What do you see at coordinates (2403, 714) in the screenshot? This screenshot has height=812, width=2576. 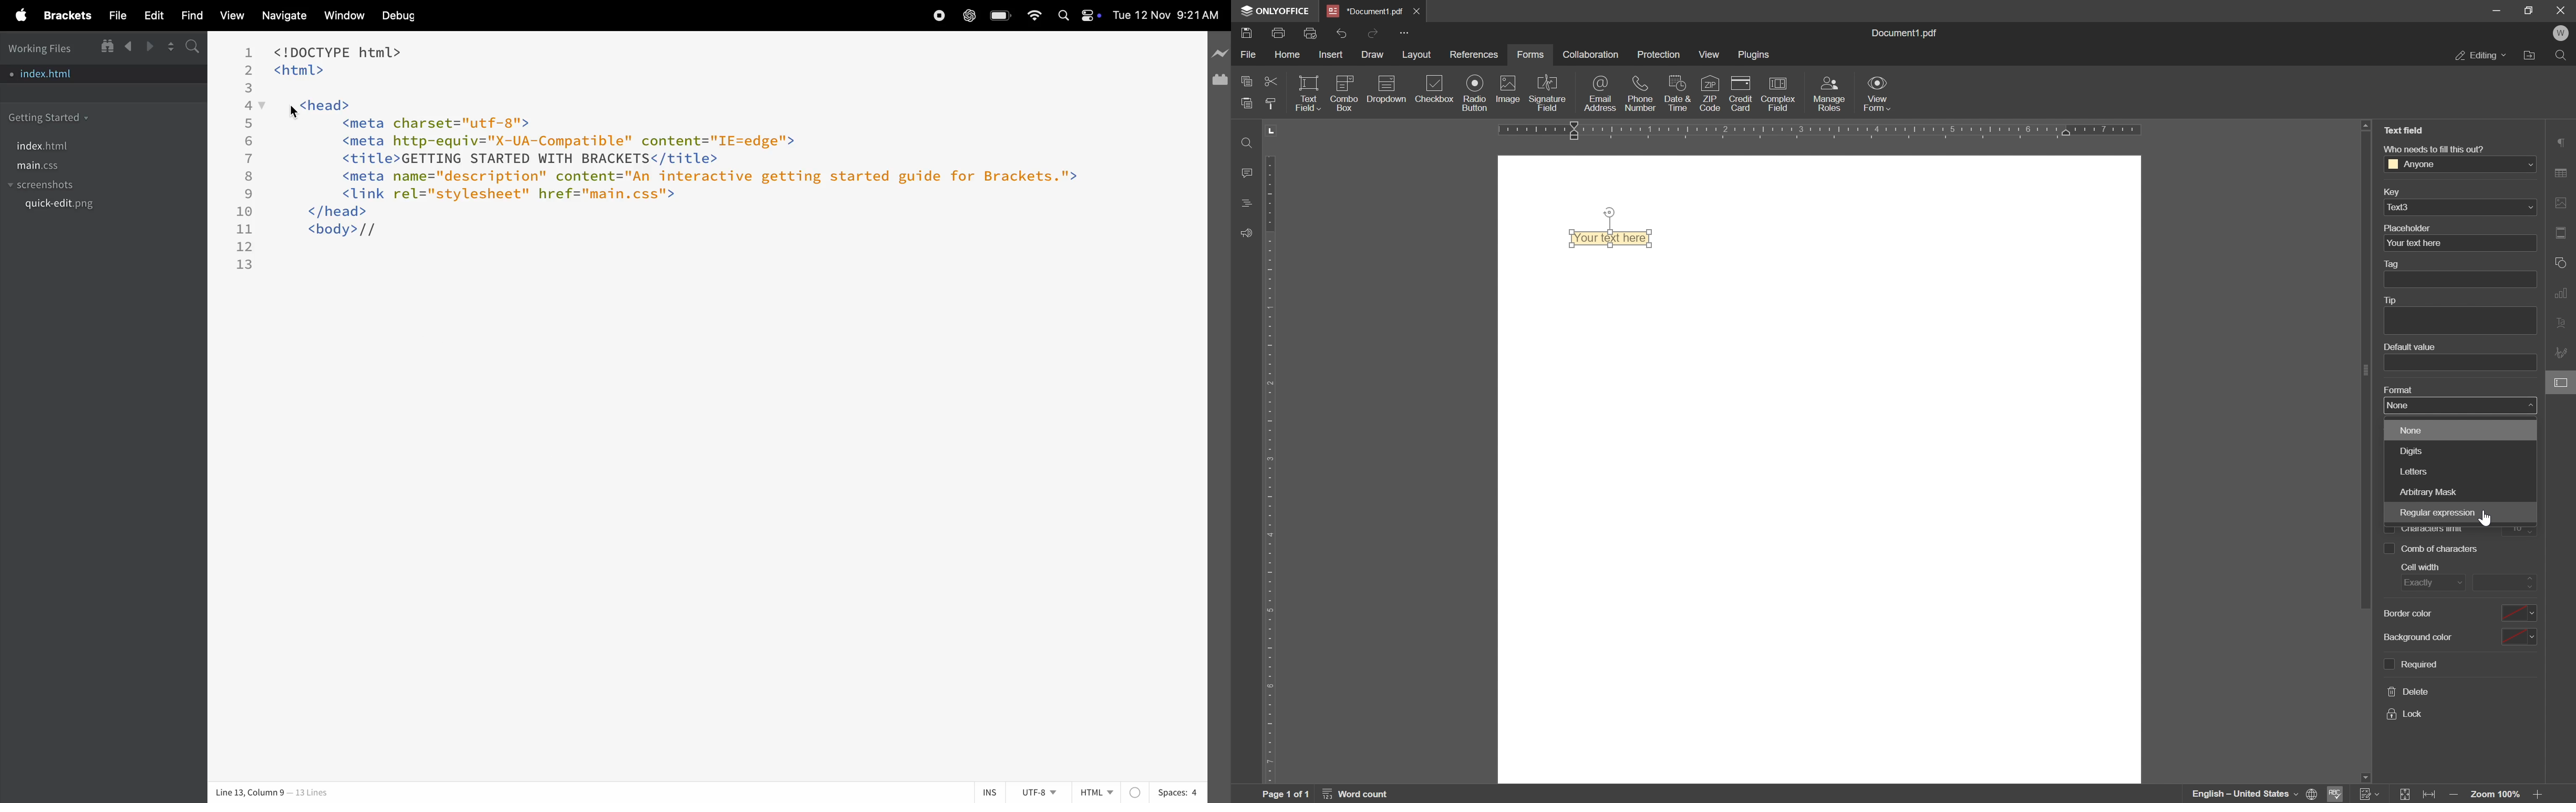 I see `lock` at bounding box center [2403, 714].